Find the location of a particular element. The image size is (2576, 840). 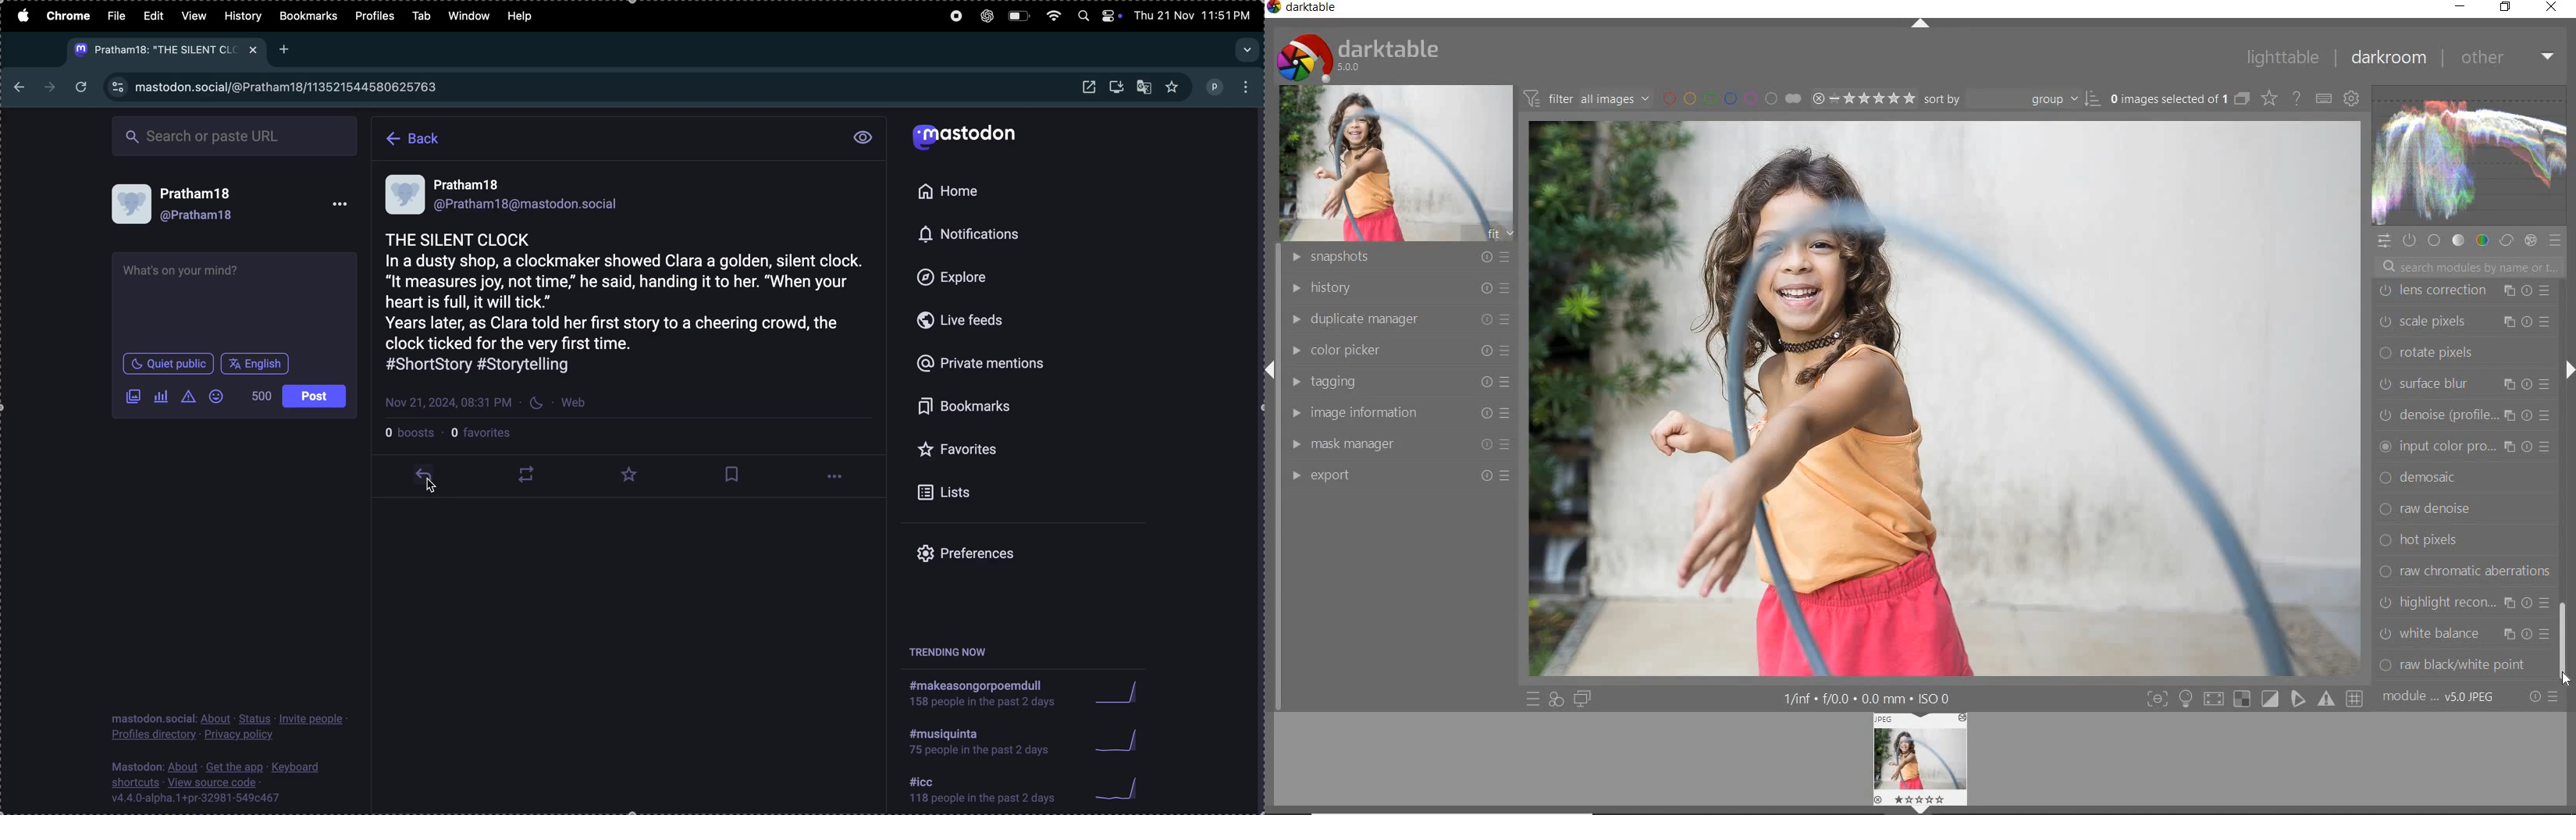

view is located at coordinates (863, 137).